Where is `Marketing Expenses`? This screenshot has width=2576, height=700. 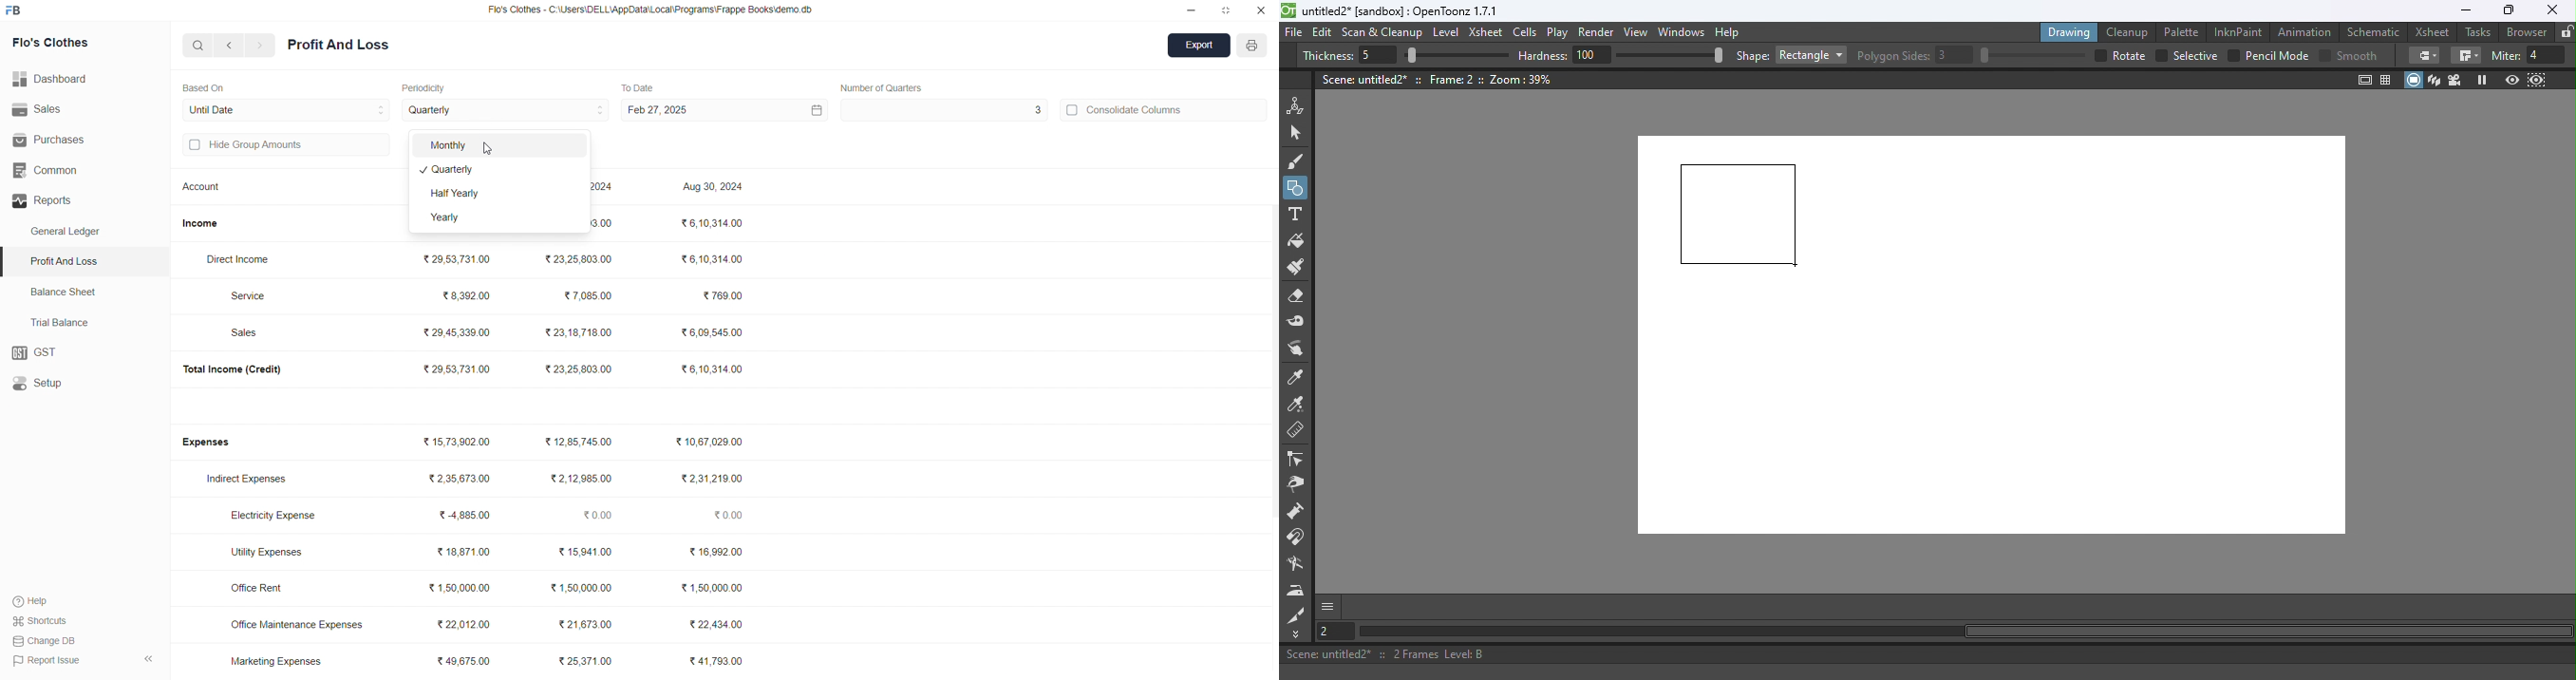
Marketing Expenses is located at coordinates (276, 661).